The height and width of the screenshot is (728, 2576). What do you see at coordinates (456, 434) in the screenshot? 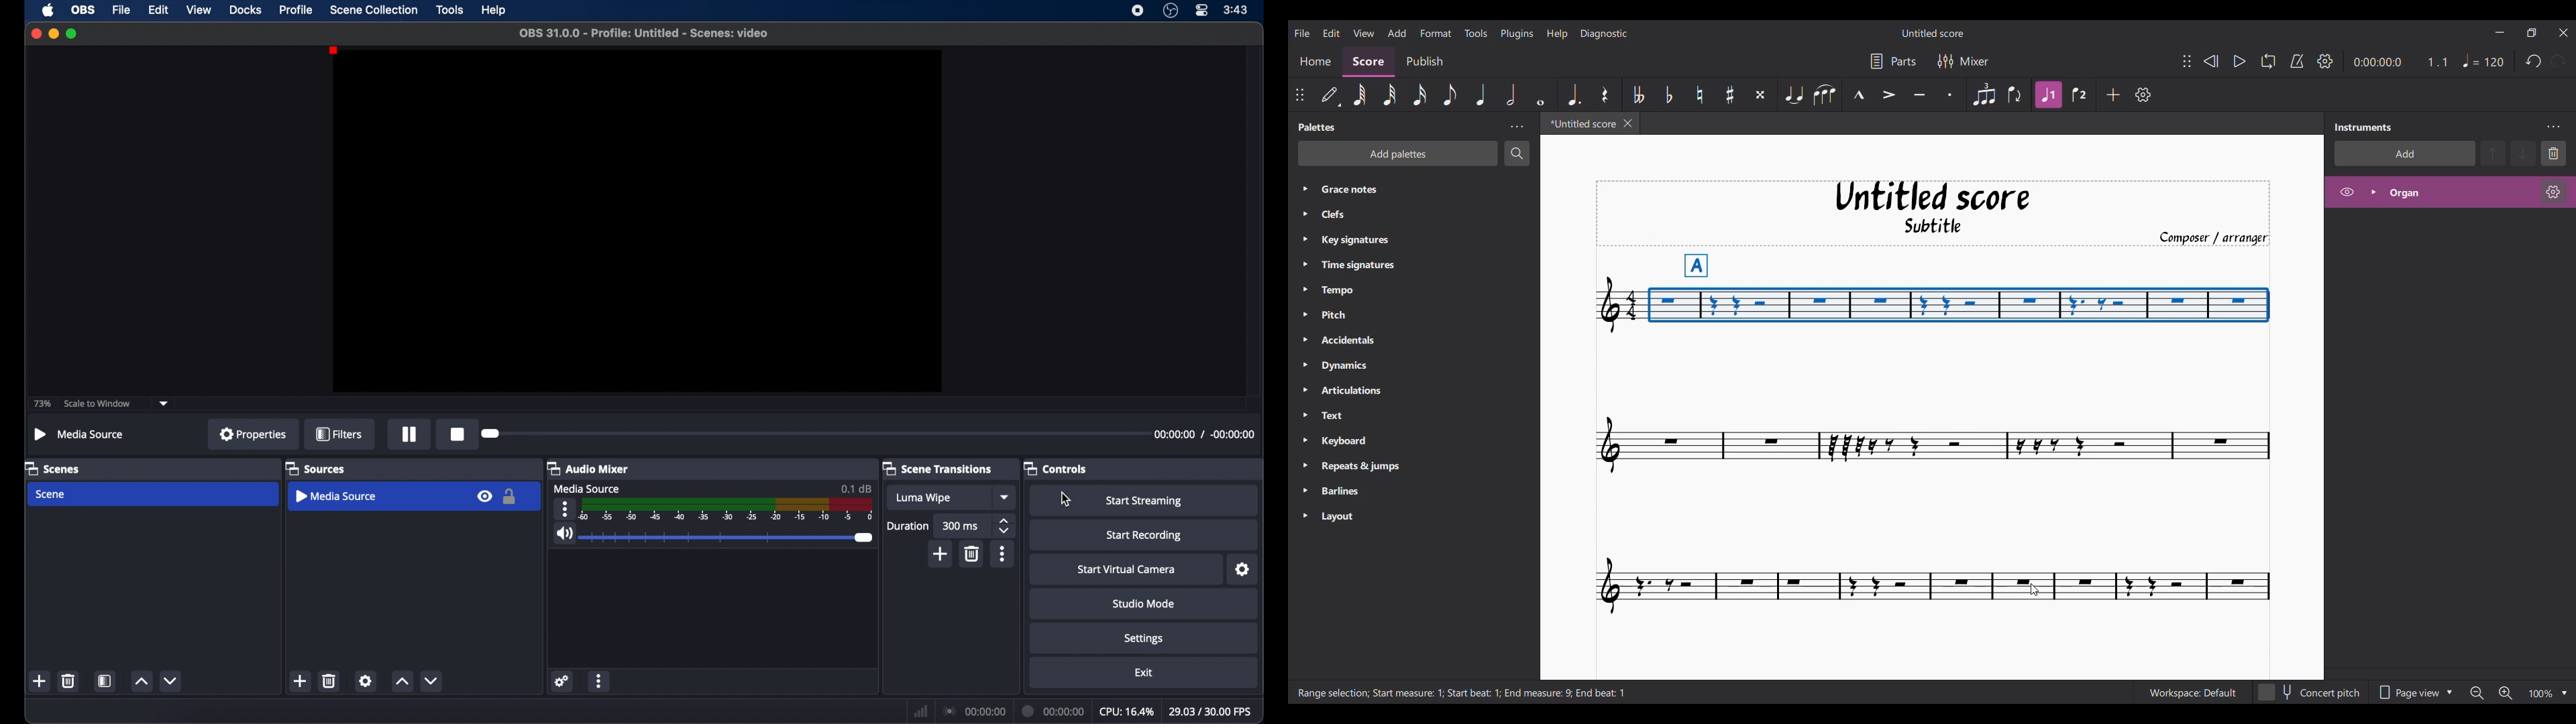
I see `stop` at bounding box center [456, 434].